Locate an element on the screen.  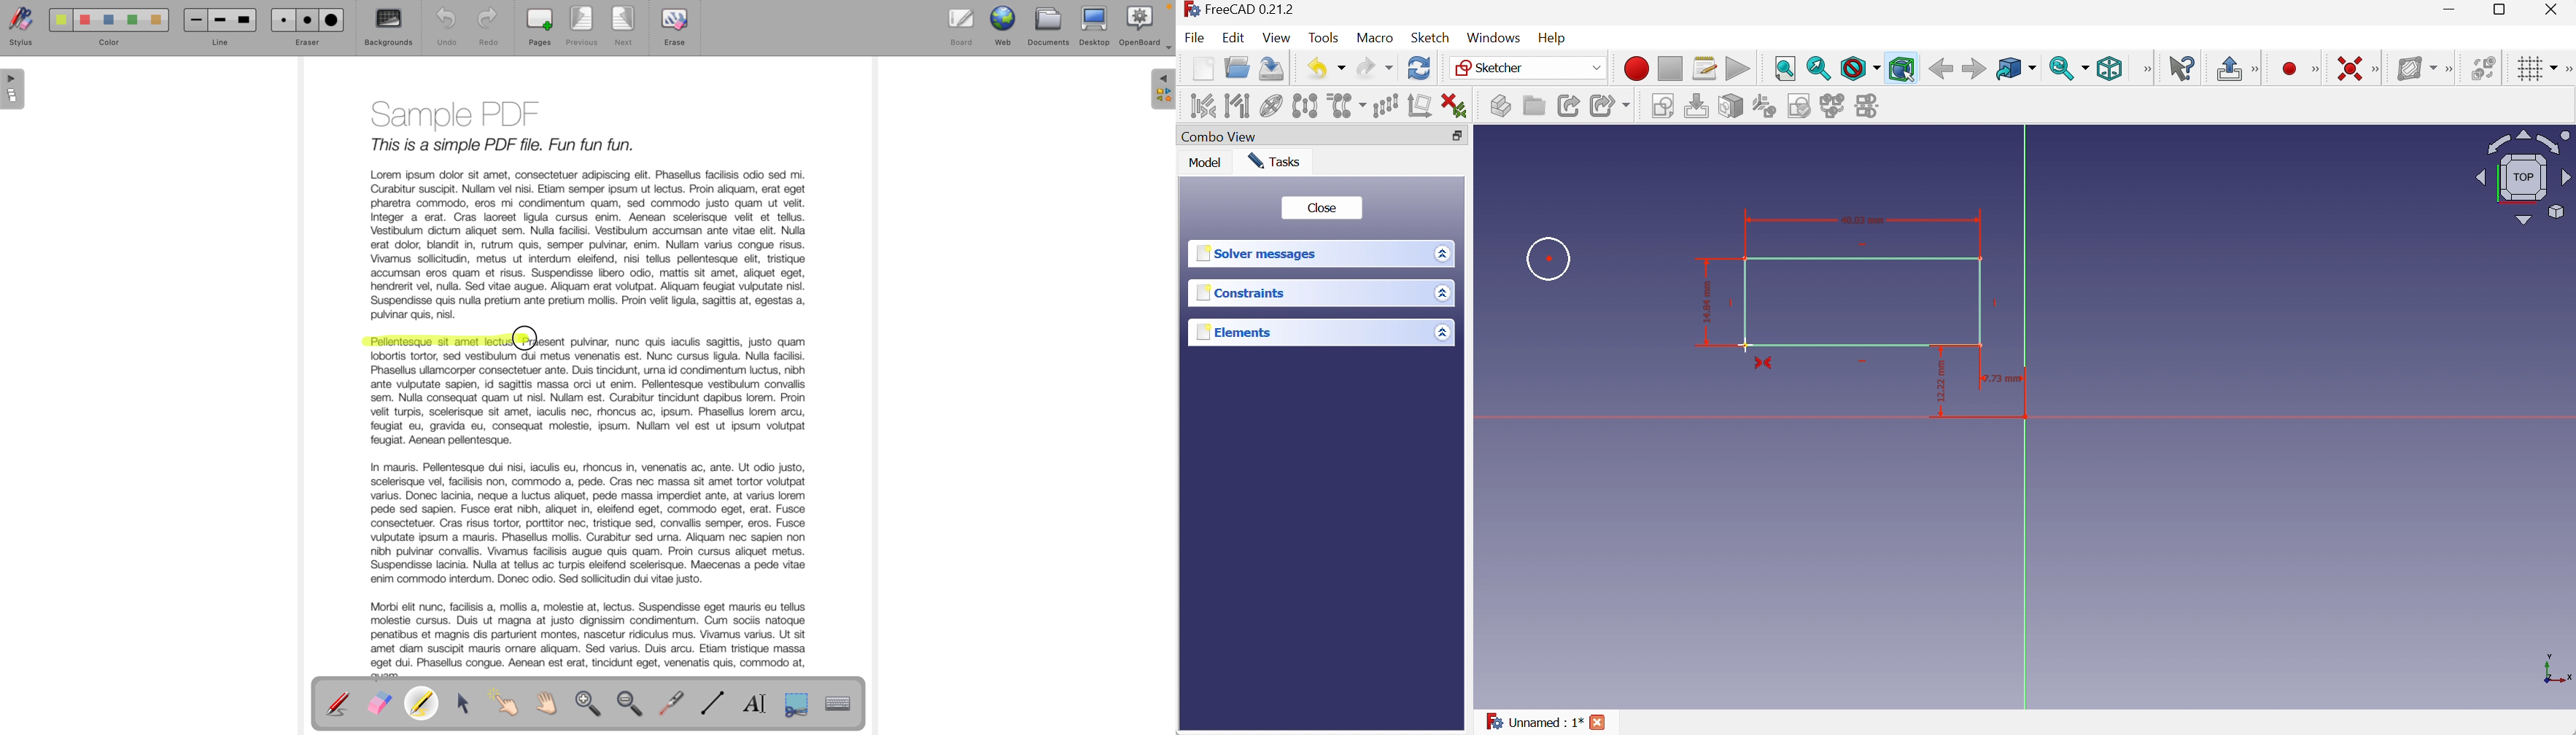
pages is located at coordinates (540, 28).